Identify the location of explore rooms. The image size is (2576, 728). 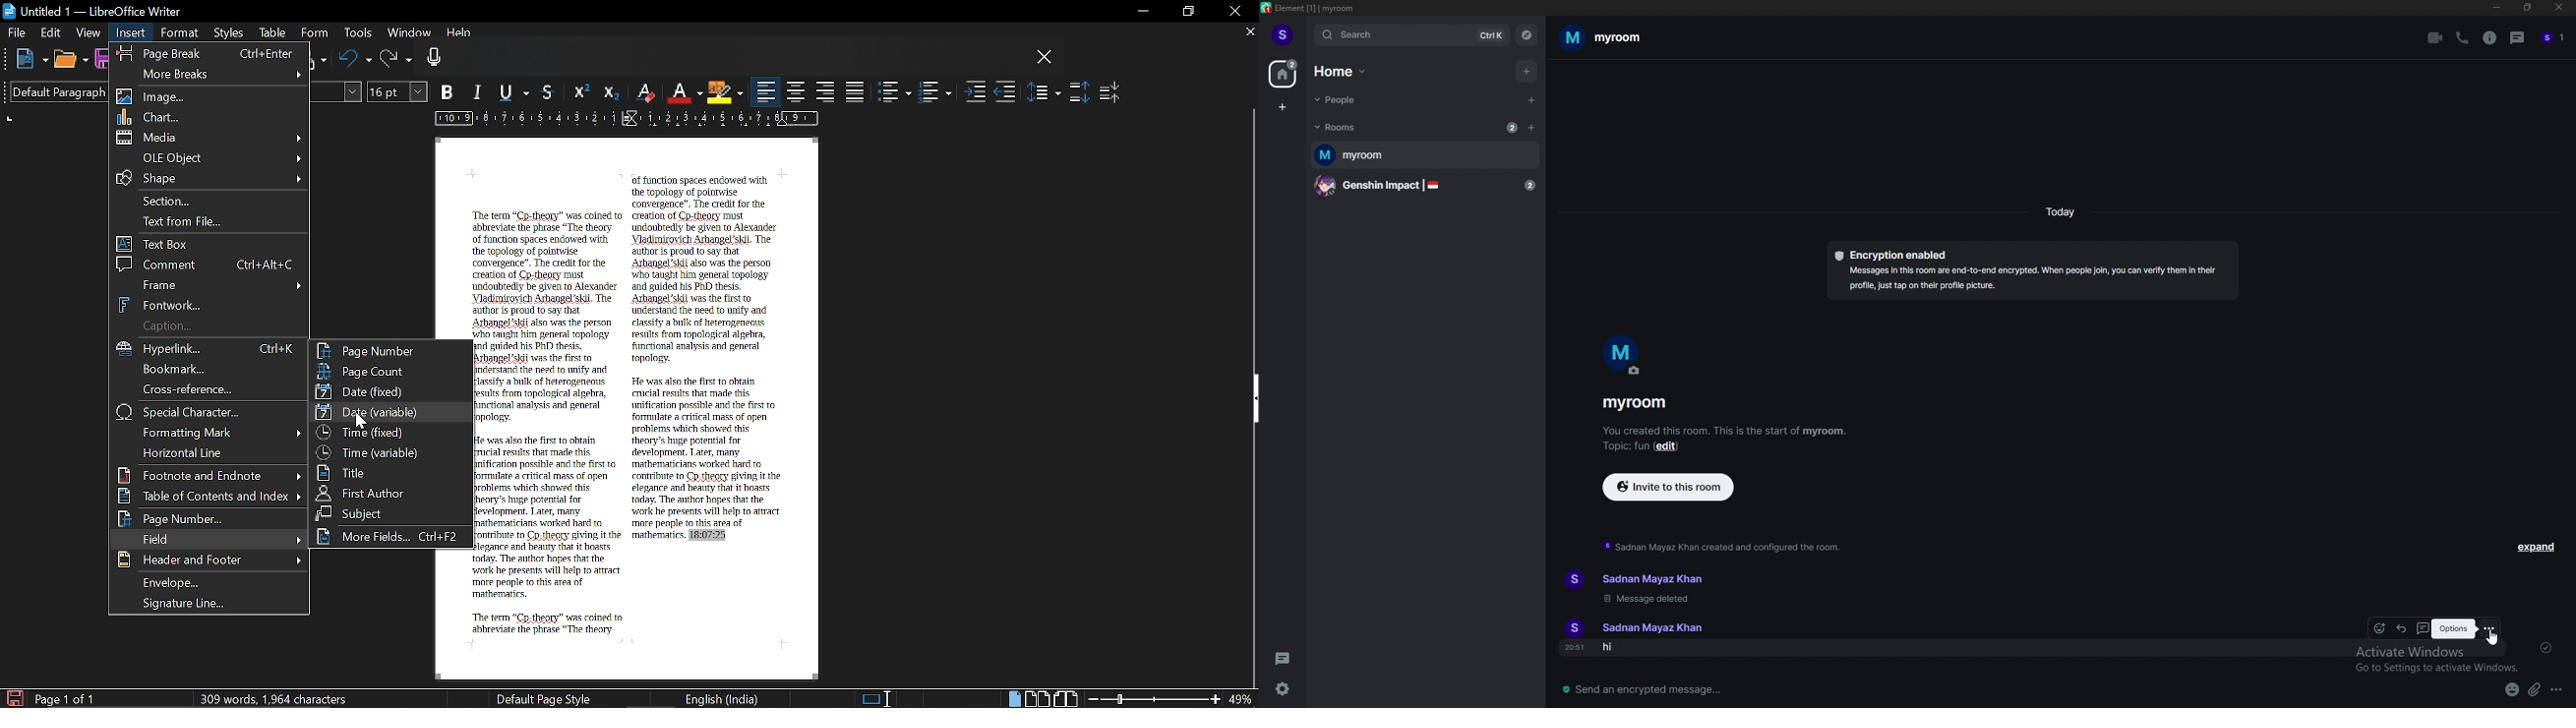
(1525, 36).